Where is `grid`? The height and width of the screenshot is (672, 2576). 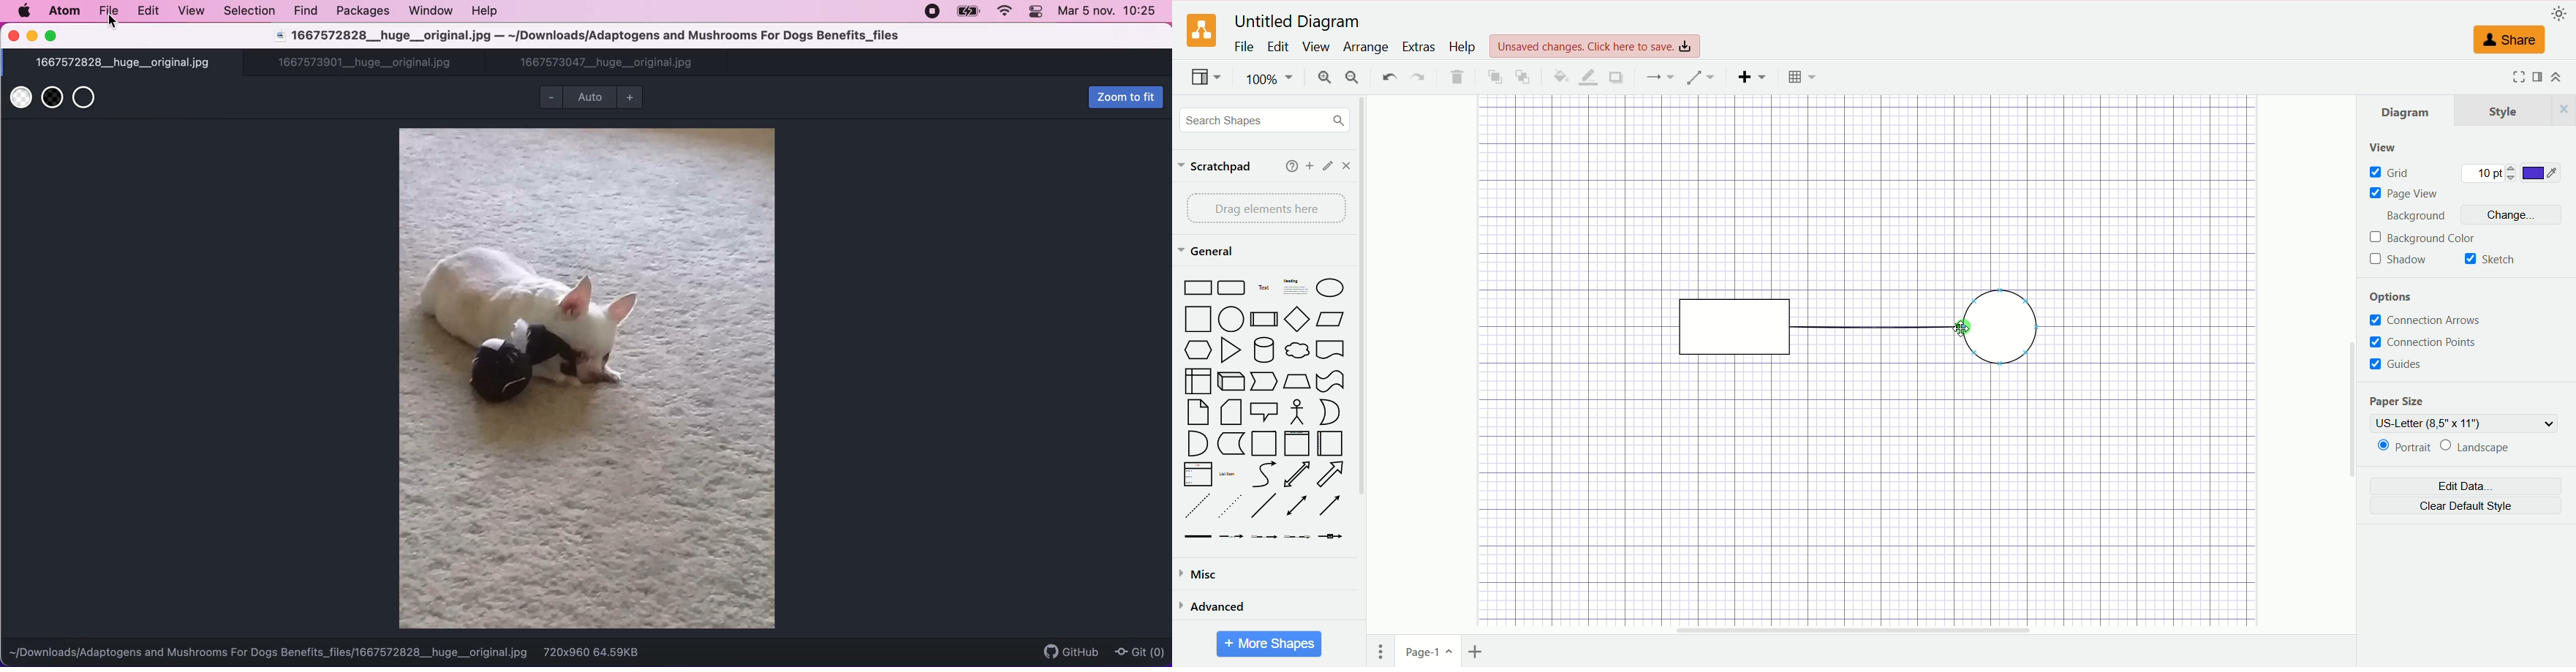 grid is located at coordinates (2395, 171).